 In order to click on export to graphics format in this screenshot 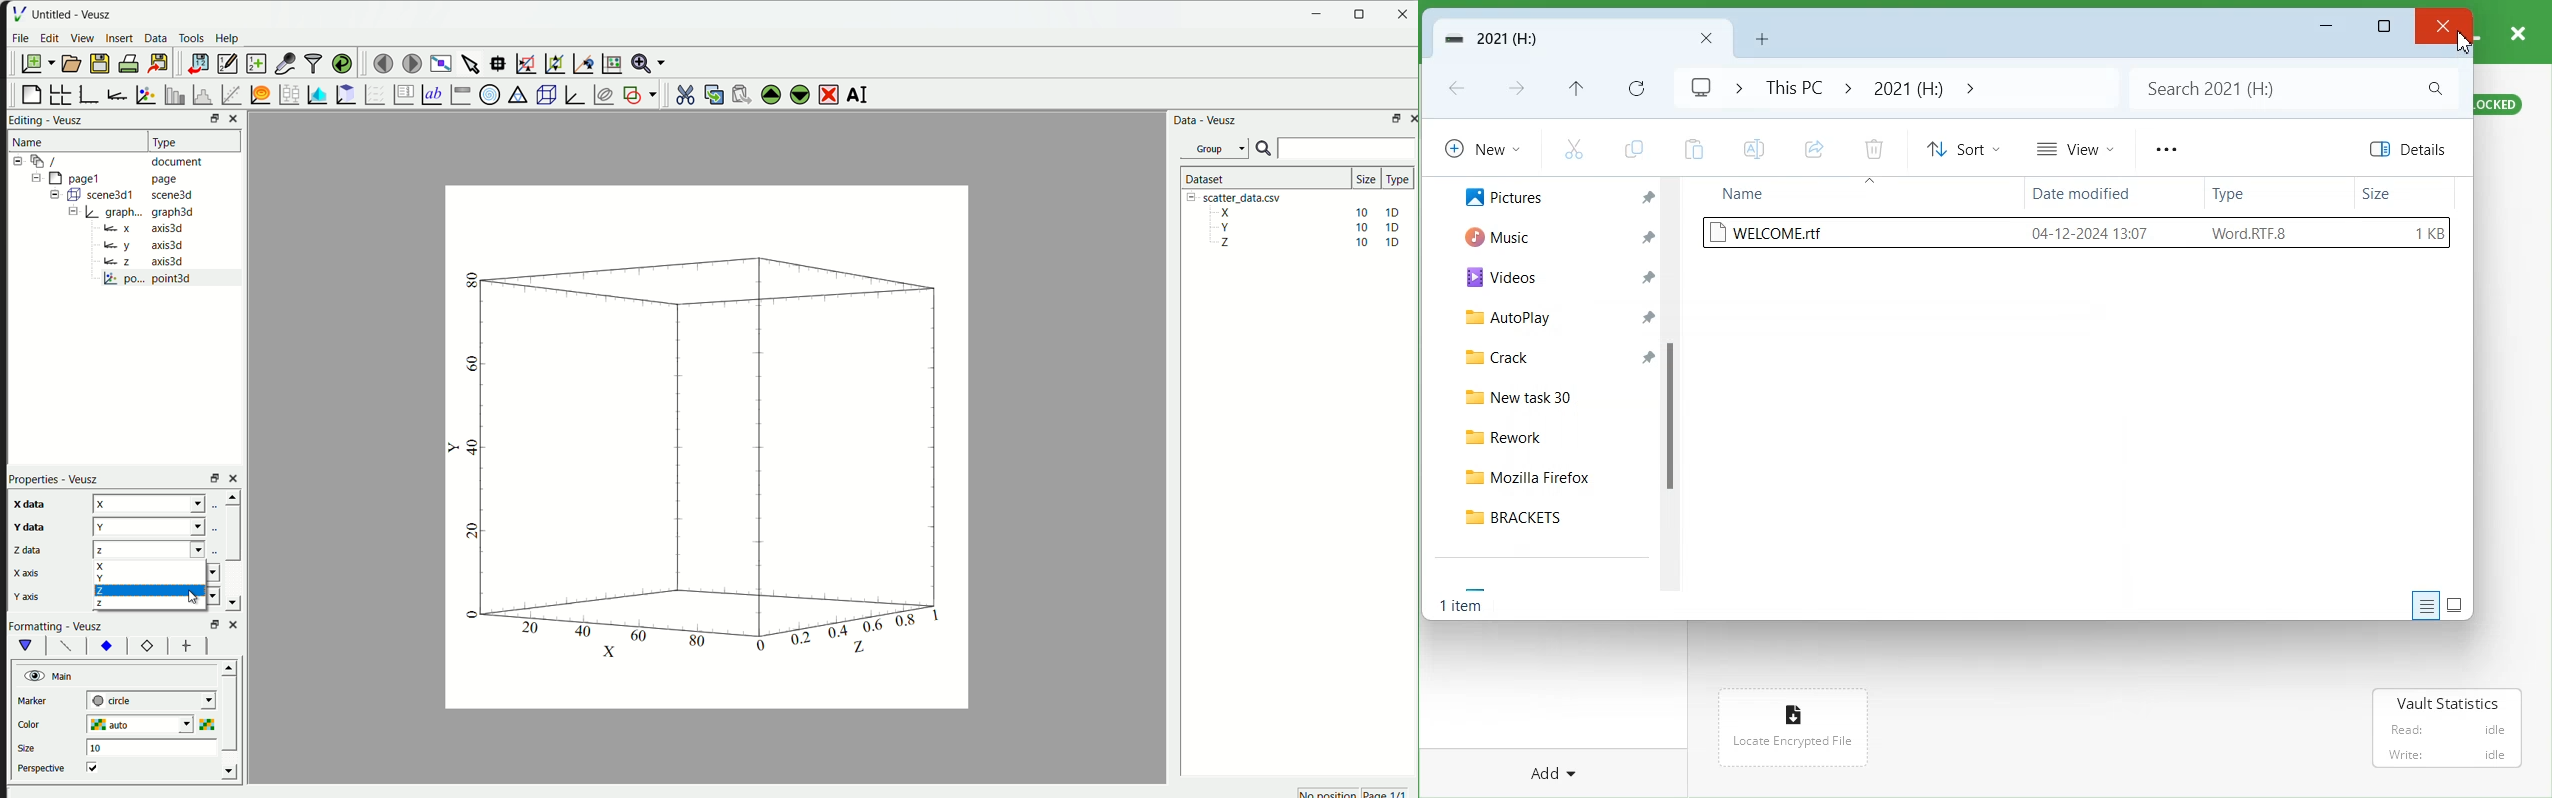, I will do `click(157, 61)`.